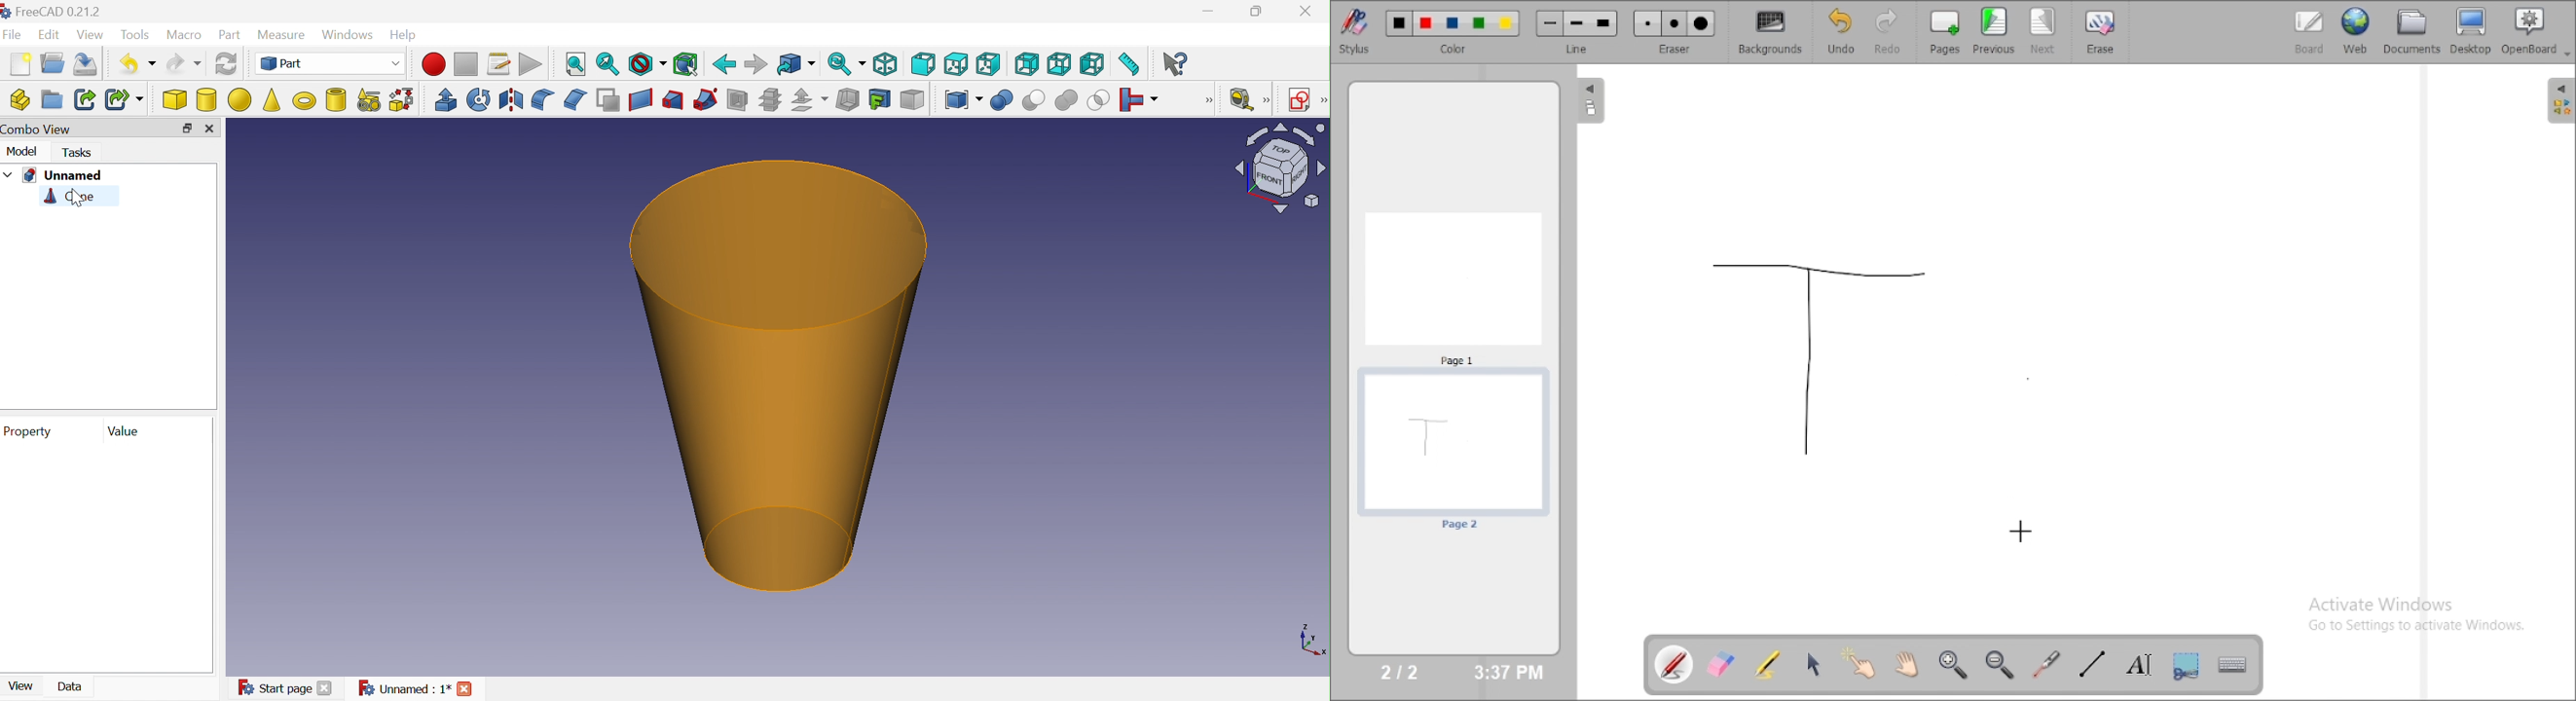  Describe the element at coordinates (608, 100) in the screenshot. I see `Make face from wires` at that location.